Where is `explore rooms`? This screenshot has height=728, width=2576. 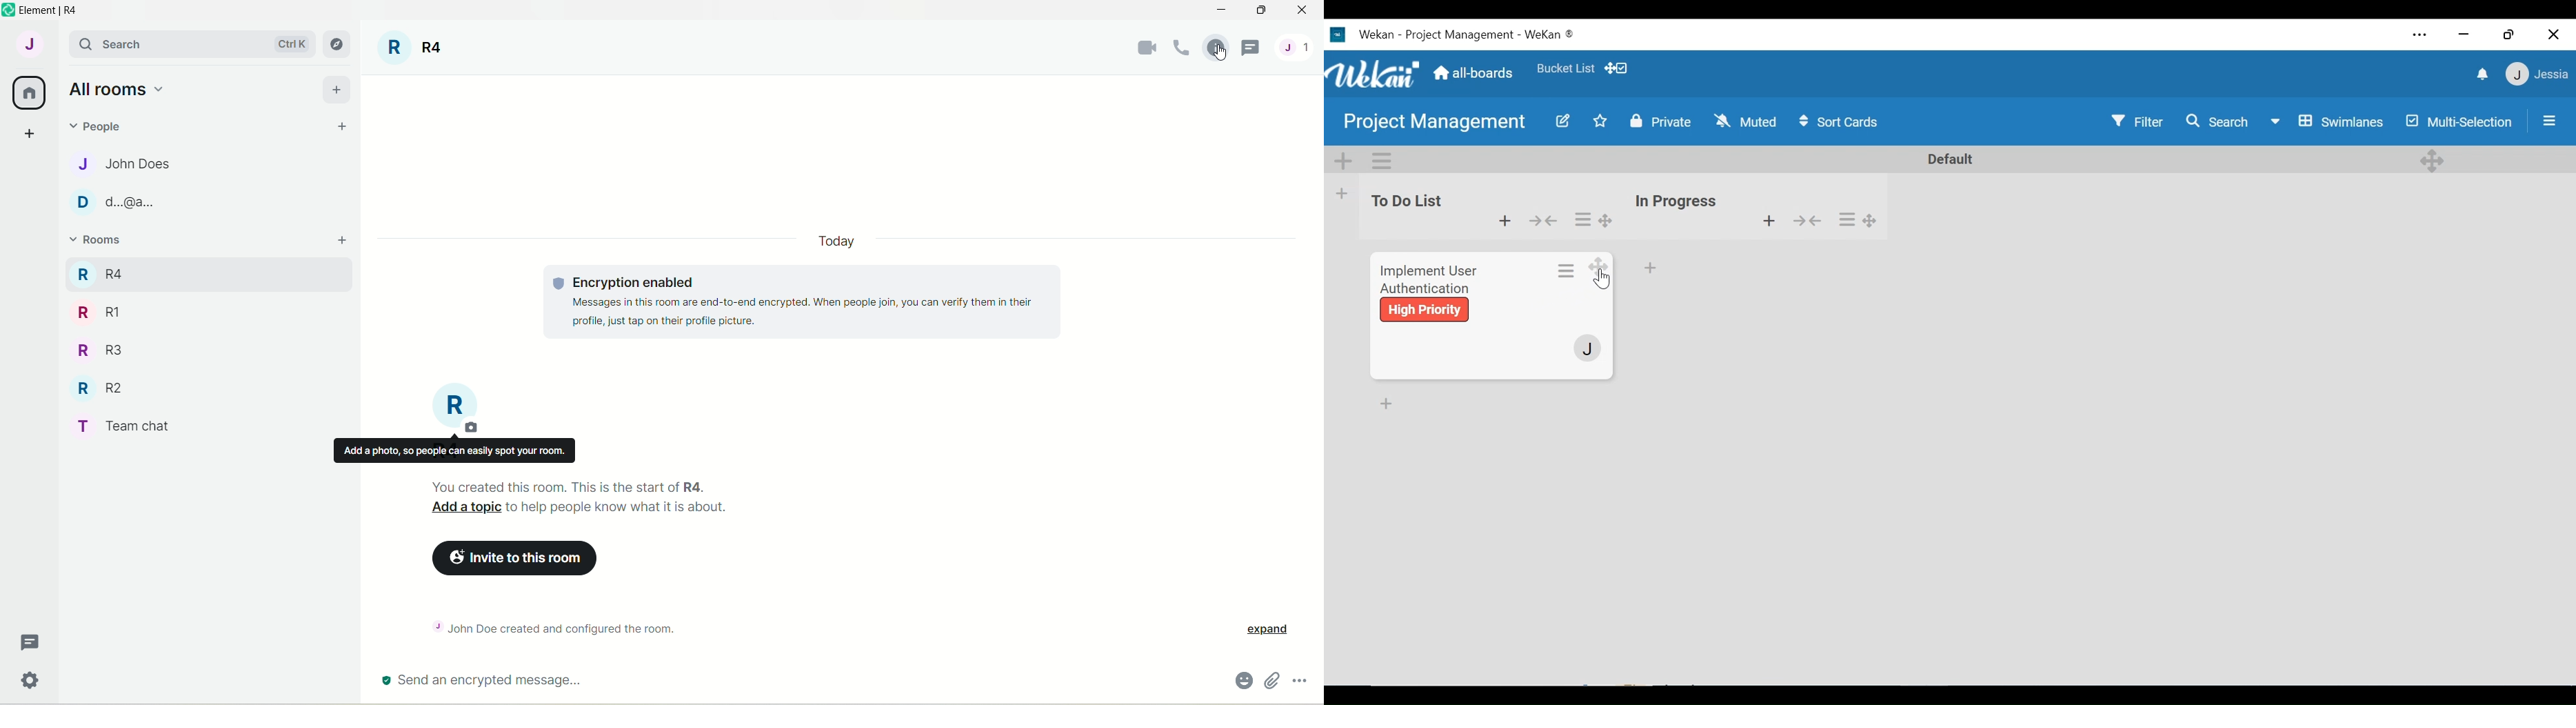
explore rooms is located at coordinates (338, 44).